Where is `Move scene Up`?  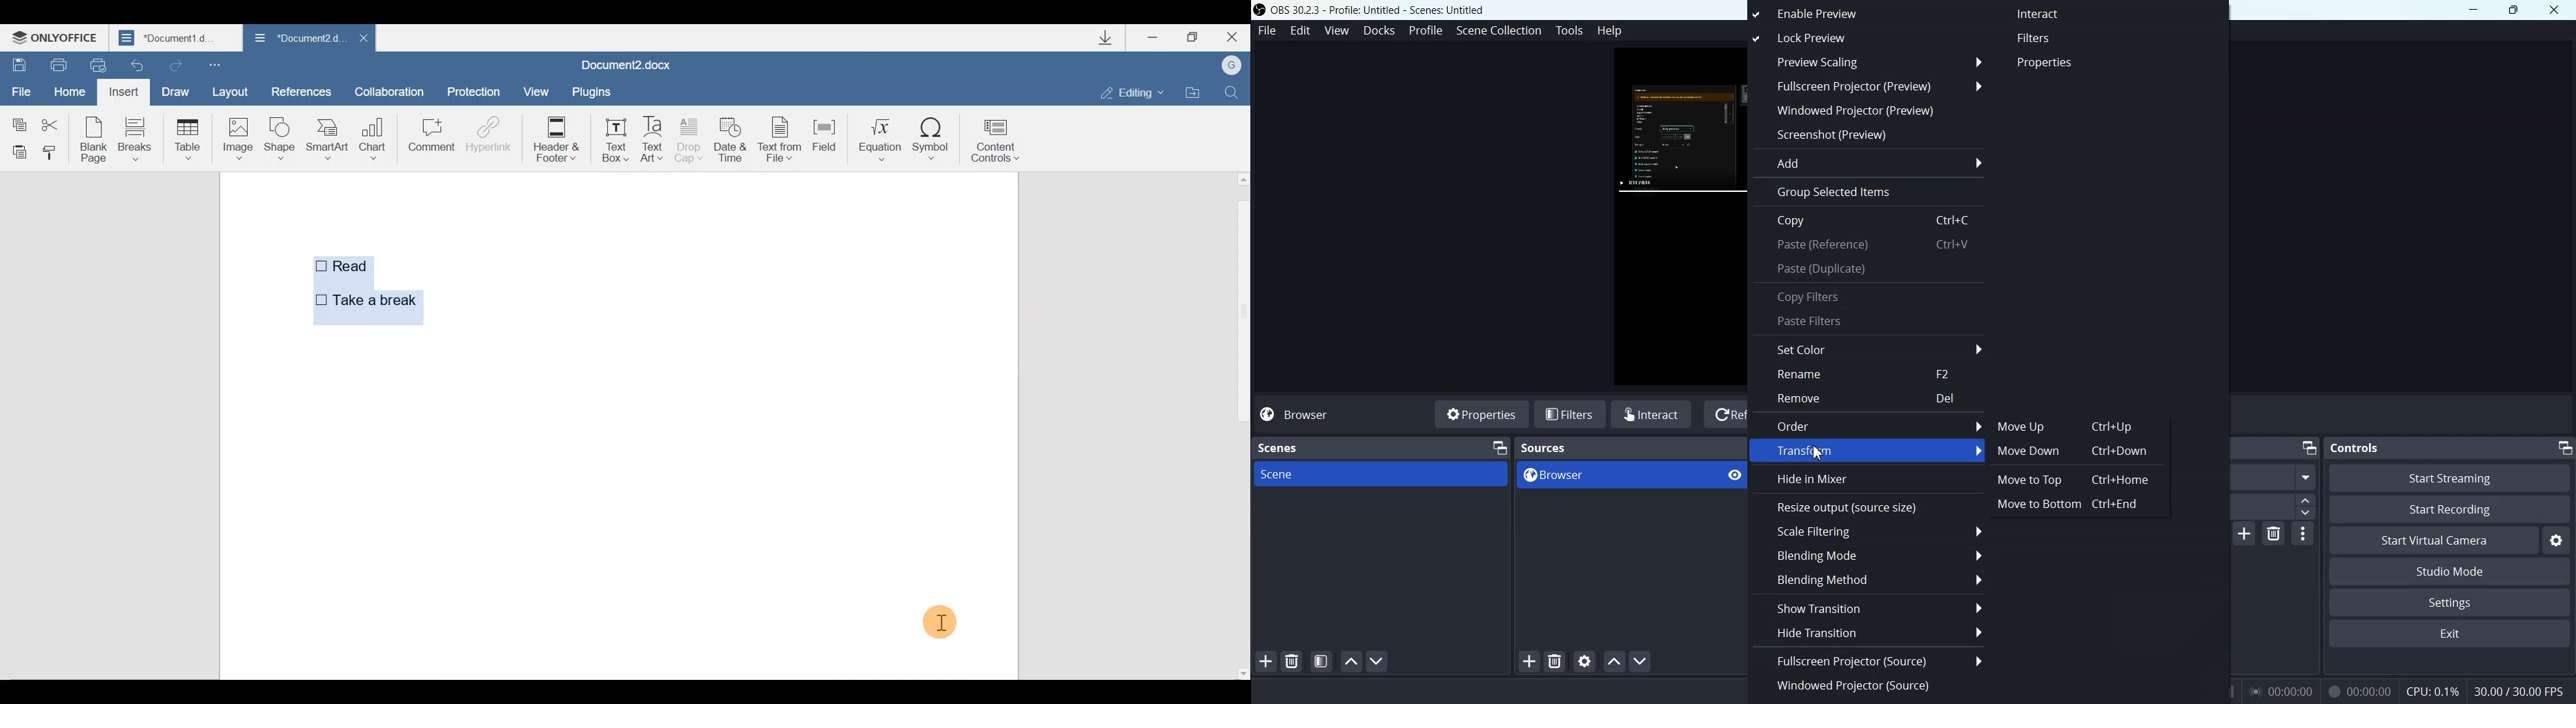 Move scene Up is located at coordinates (1348, 661).